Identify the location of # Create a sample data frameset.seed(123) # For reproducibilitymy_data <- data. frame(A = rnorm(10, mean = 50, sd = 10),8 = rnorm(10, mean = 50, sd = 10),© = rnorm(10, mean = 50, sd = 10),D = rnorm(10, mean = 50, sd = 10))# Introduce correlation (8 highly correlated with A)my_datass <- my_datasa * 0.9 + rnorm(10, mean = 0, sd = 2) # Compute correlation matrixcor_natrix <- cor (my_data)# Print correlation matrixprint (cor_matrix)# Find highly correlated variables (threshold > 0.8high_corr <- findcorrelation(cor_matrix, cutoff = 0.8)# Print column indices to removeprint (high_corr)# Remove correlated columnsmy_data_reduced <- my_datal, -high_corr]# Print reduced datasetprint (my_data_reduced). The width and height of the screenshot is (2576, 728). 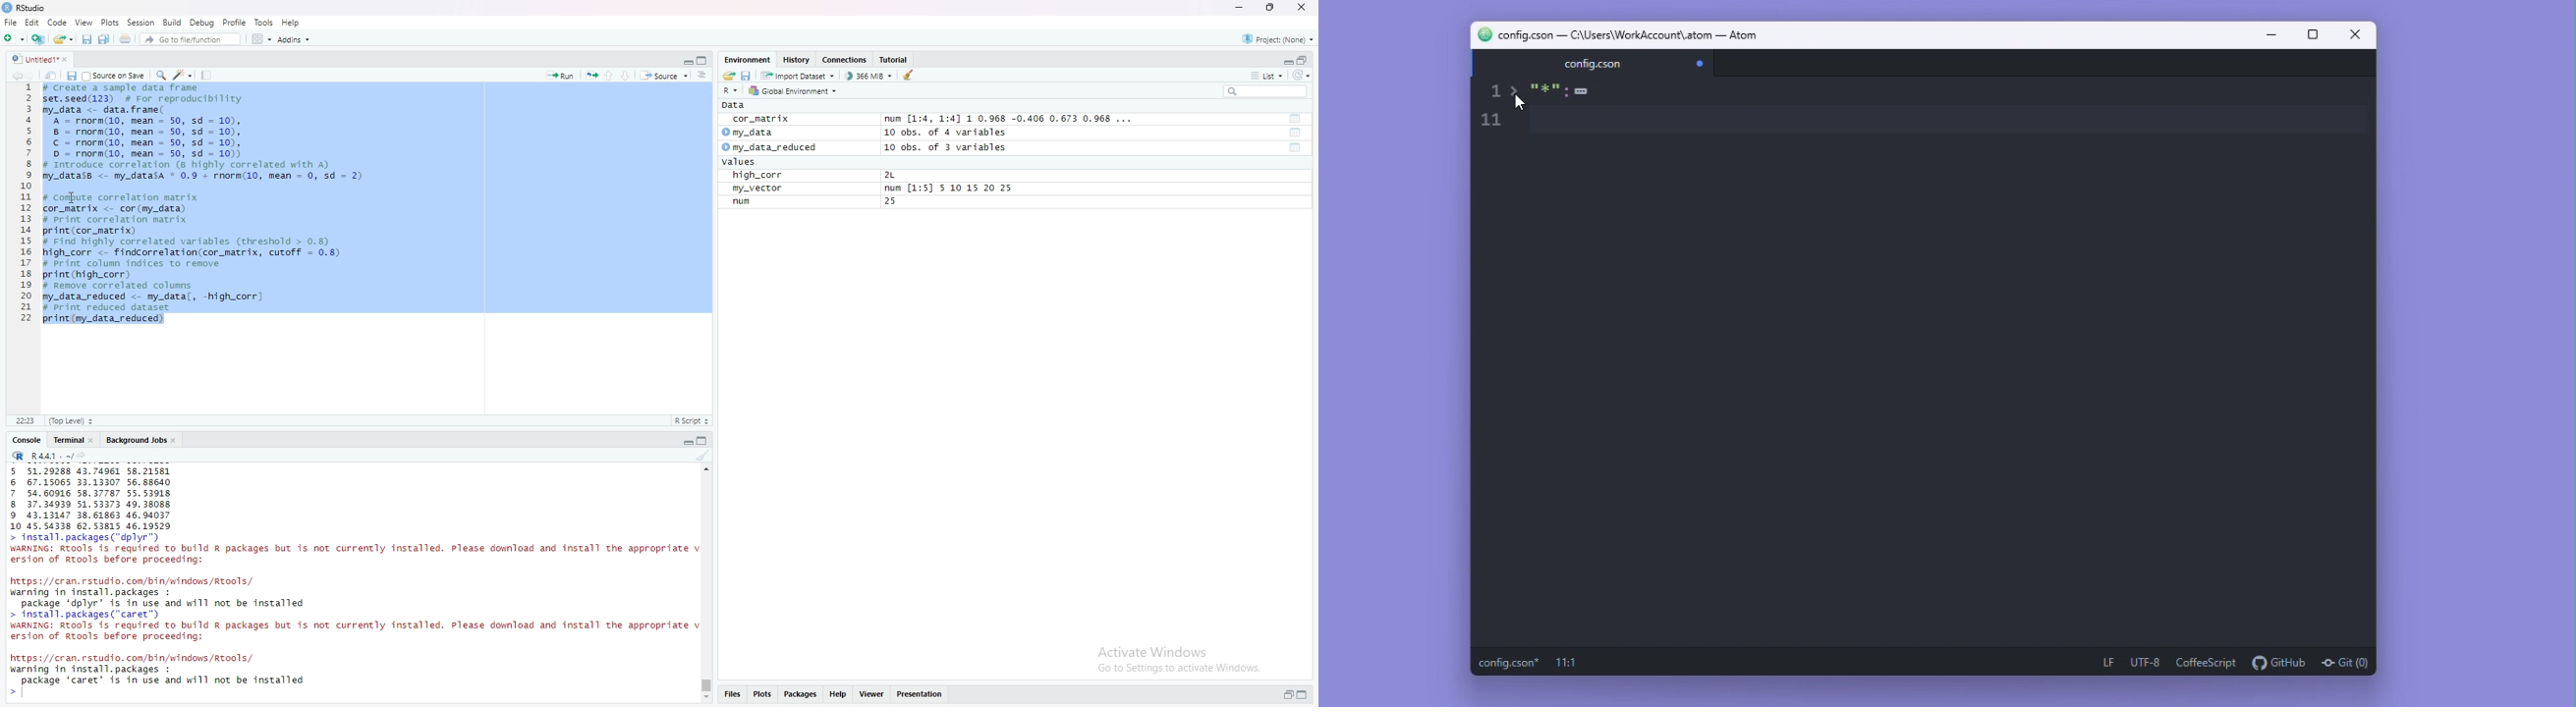
(229, 205).